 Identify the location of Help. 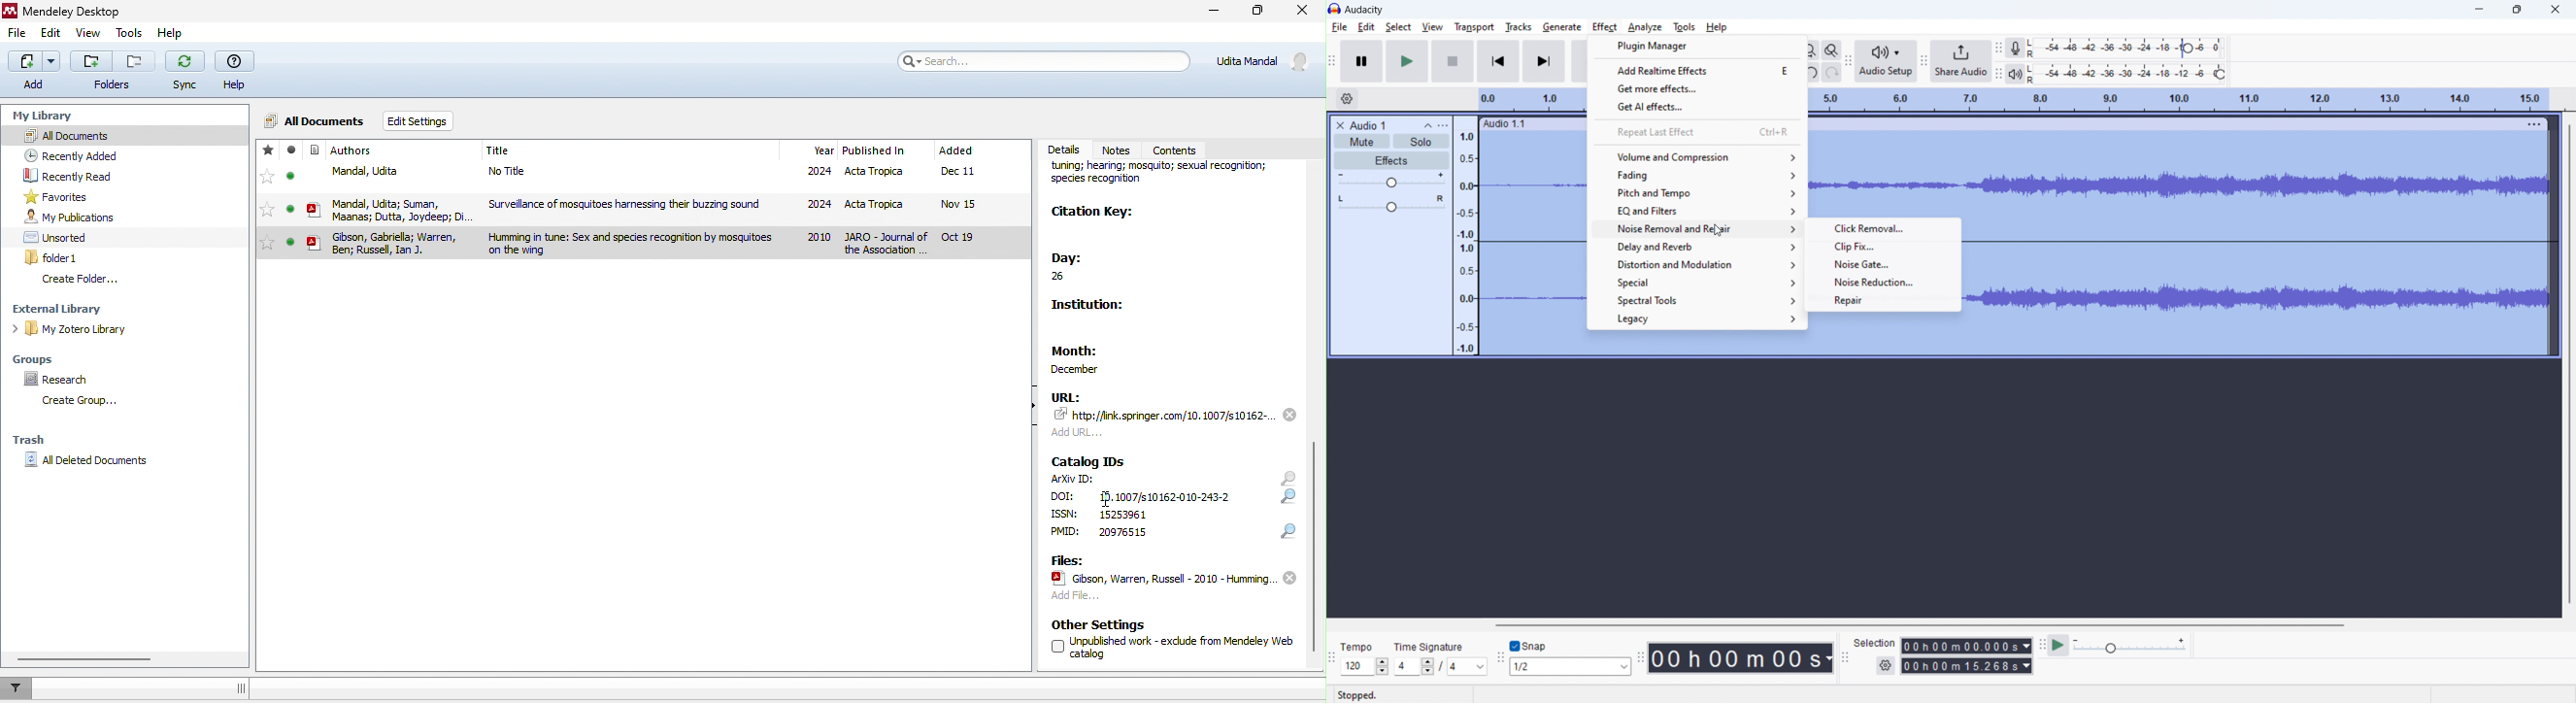
(1719, 27).